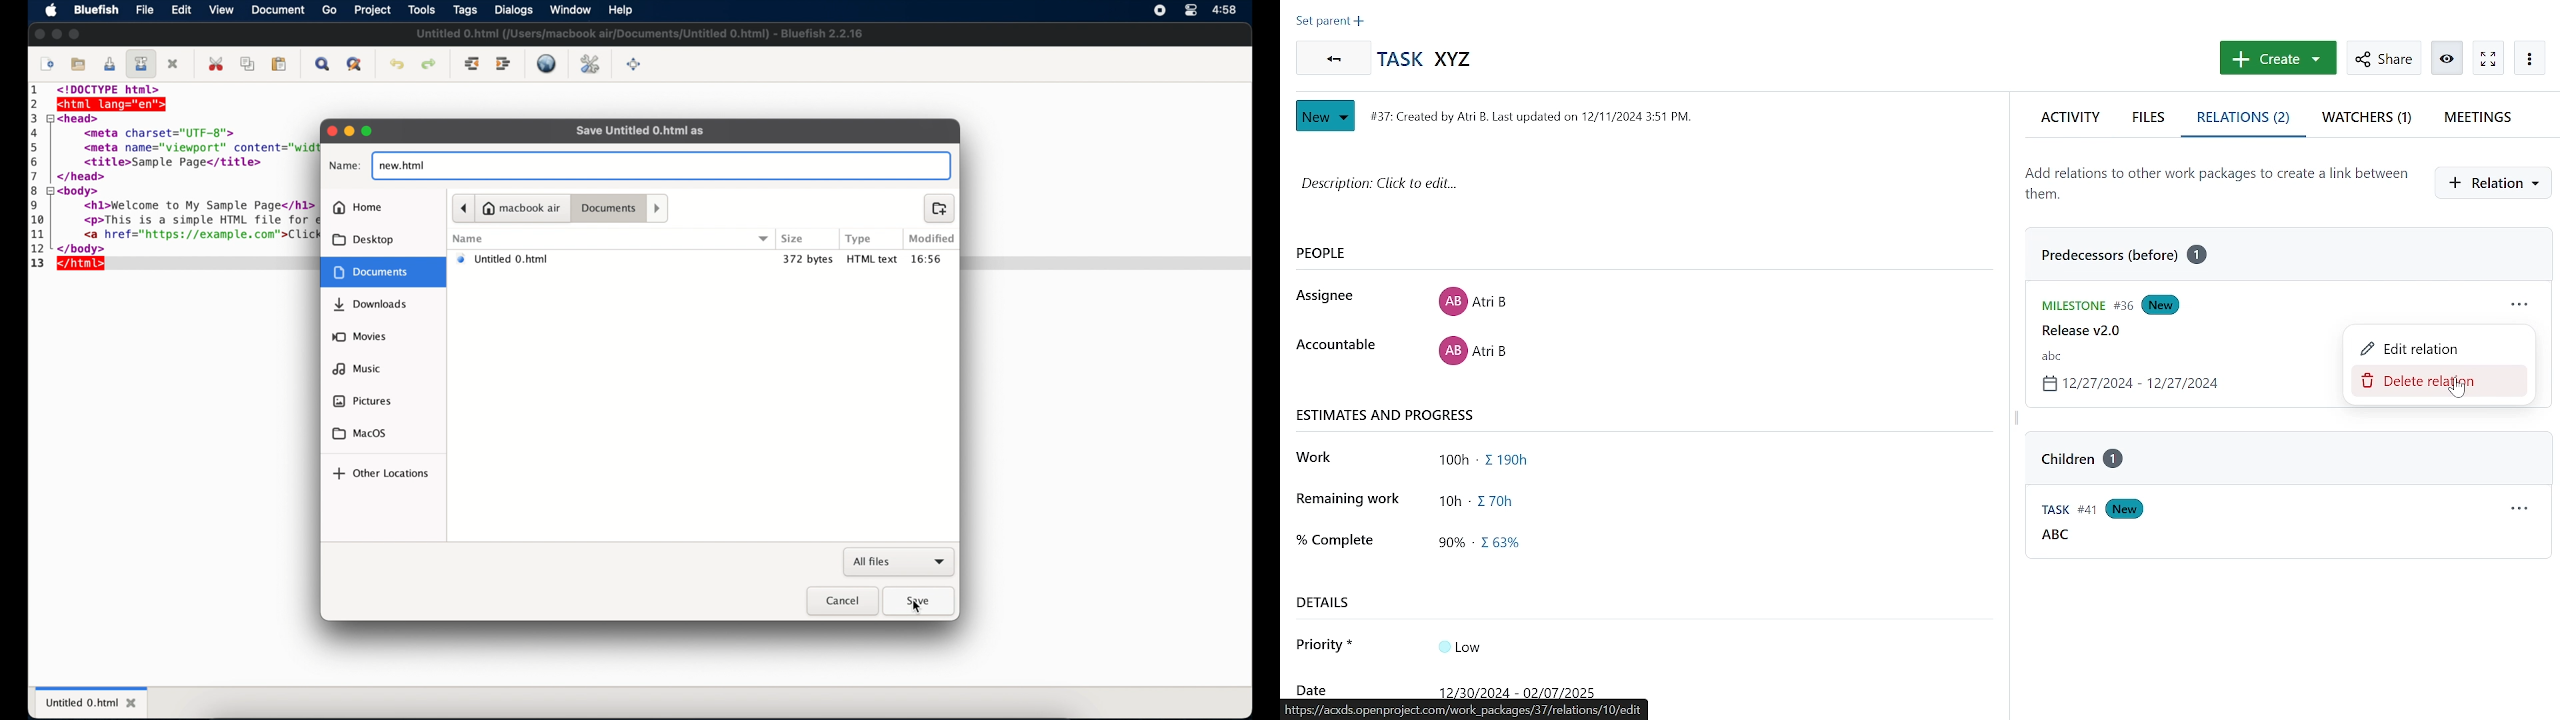 The width and height of the screenshot is (2576, 728). I want to click on details, so click(1331, 602).